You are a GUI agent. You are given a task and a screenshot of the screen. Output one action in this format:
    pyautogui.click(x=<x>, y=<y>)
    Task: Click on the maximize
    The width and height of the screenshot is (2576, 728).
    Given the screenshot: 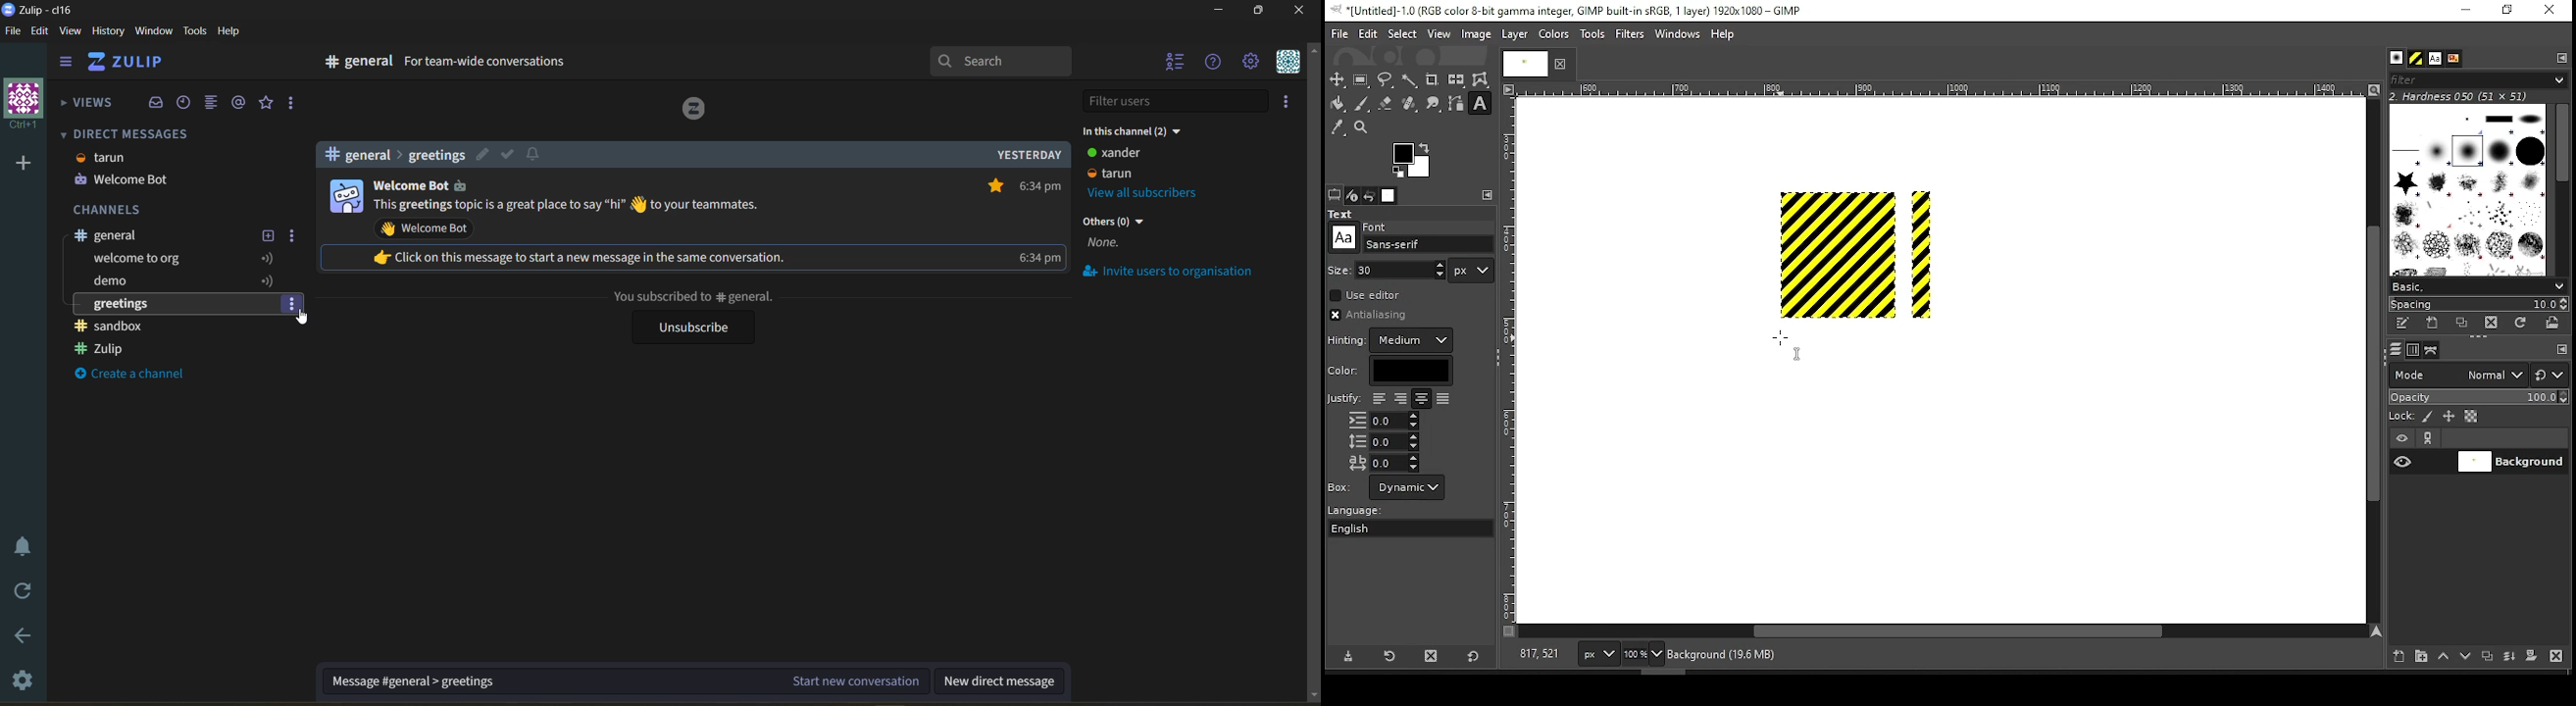 What is the action you would take?
    pyautogui.click(x=1260, y=11)
    